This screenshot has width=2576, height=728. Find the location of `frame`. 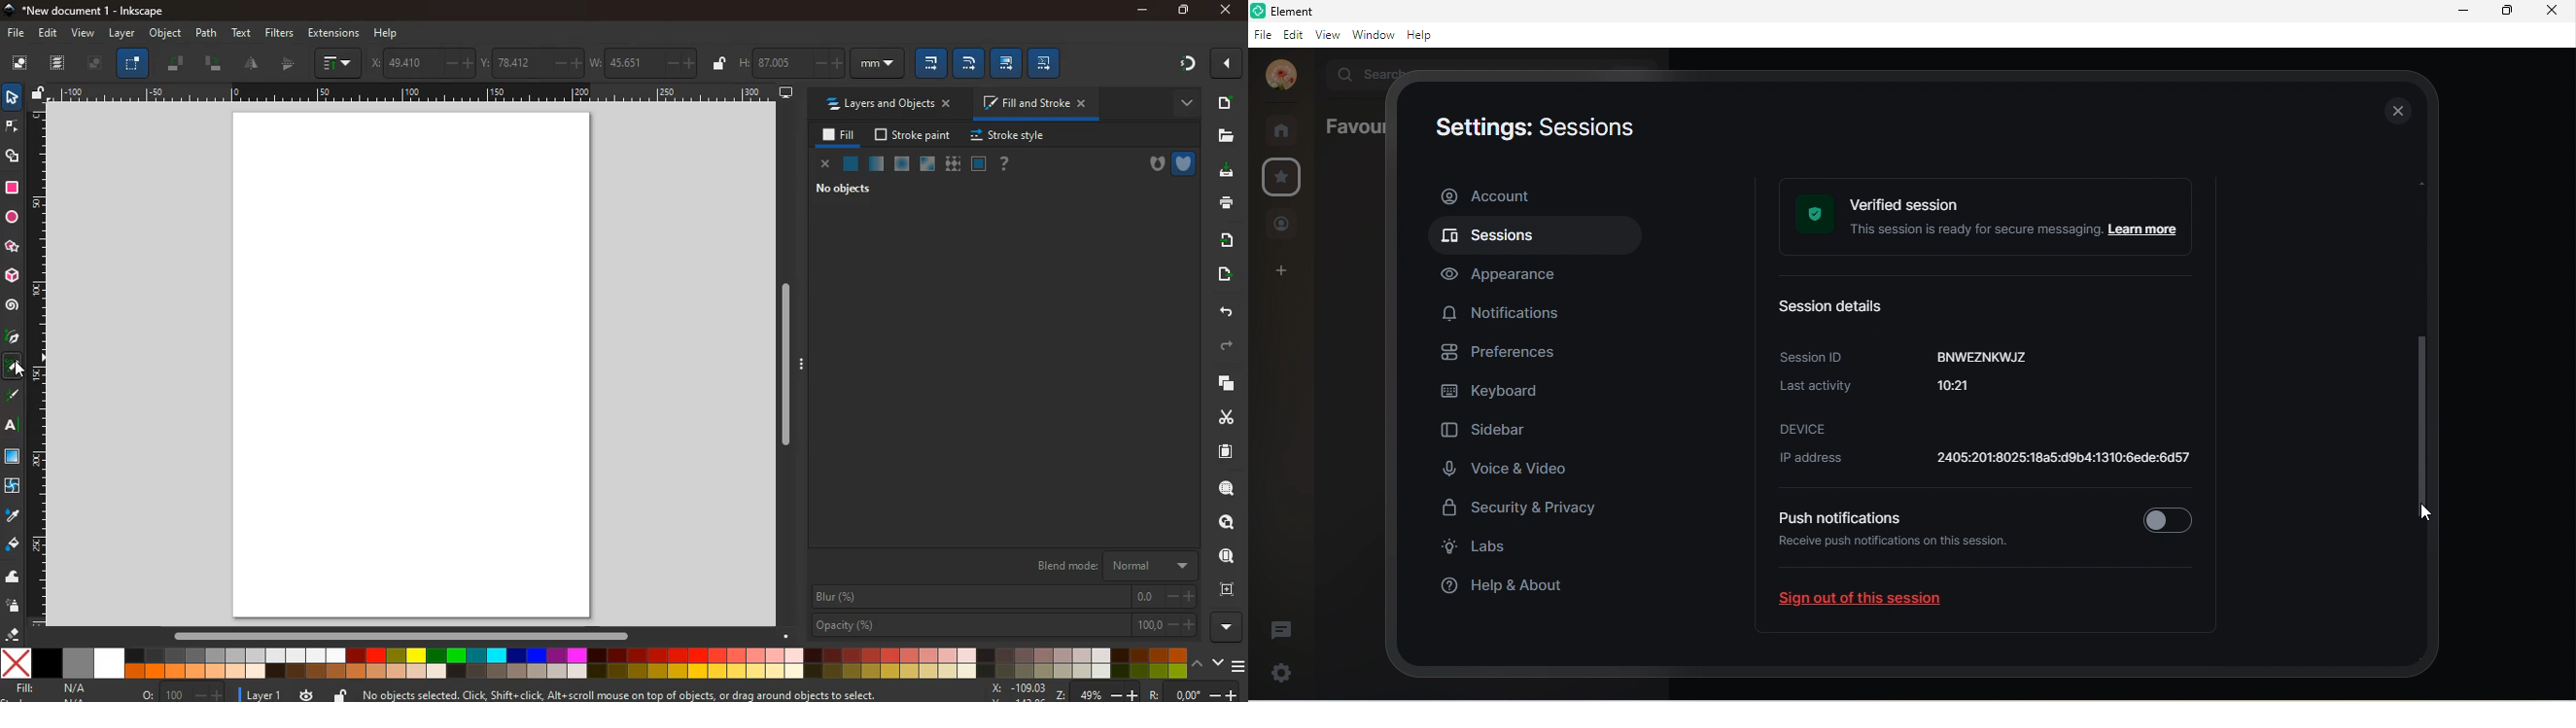

frame is located at coordinates (1231, 590).